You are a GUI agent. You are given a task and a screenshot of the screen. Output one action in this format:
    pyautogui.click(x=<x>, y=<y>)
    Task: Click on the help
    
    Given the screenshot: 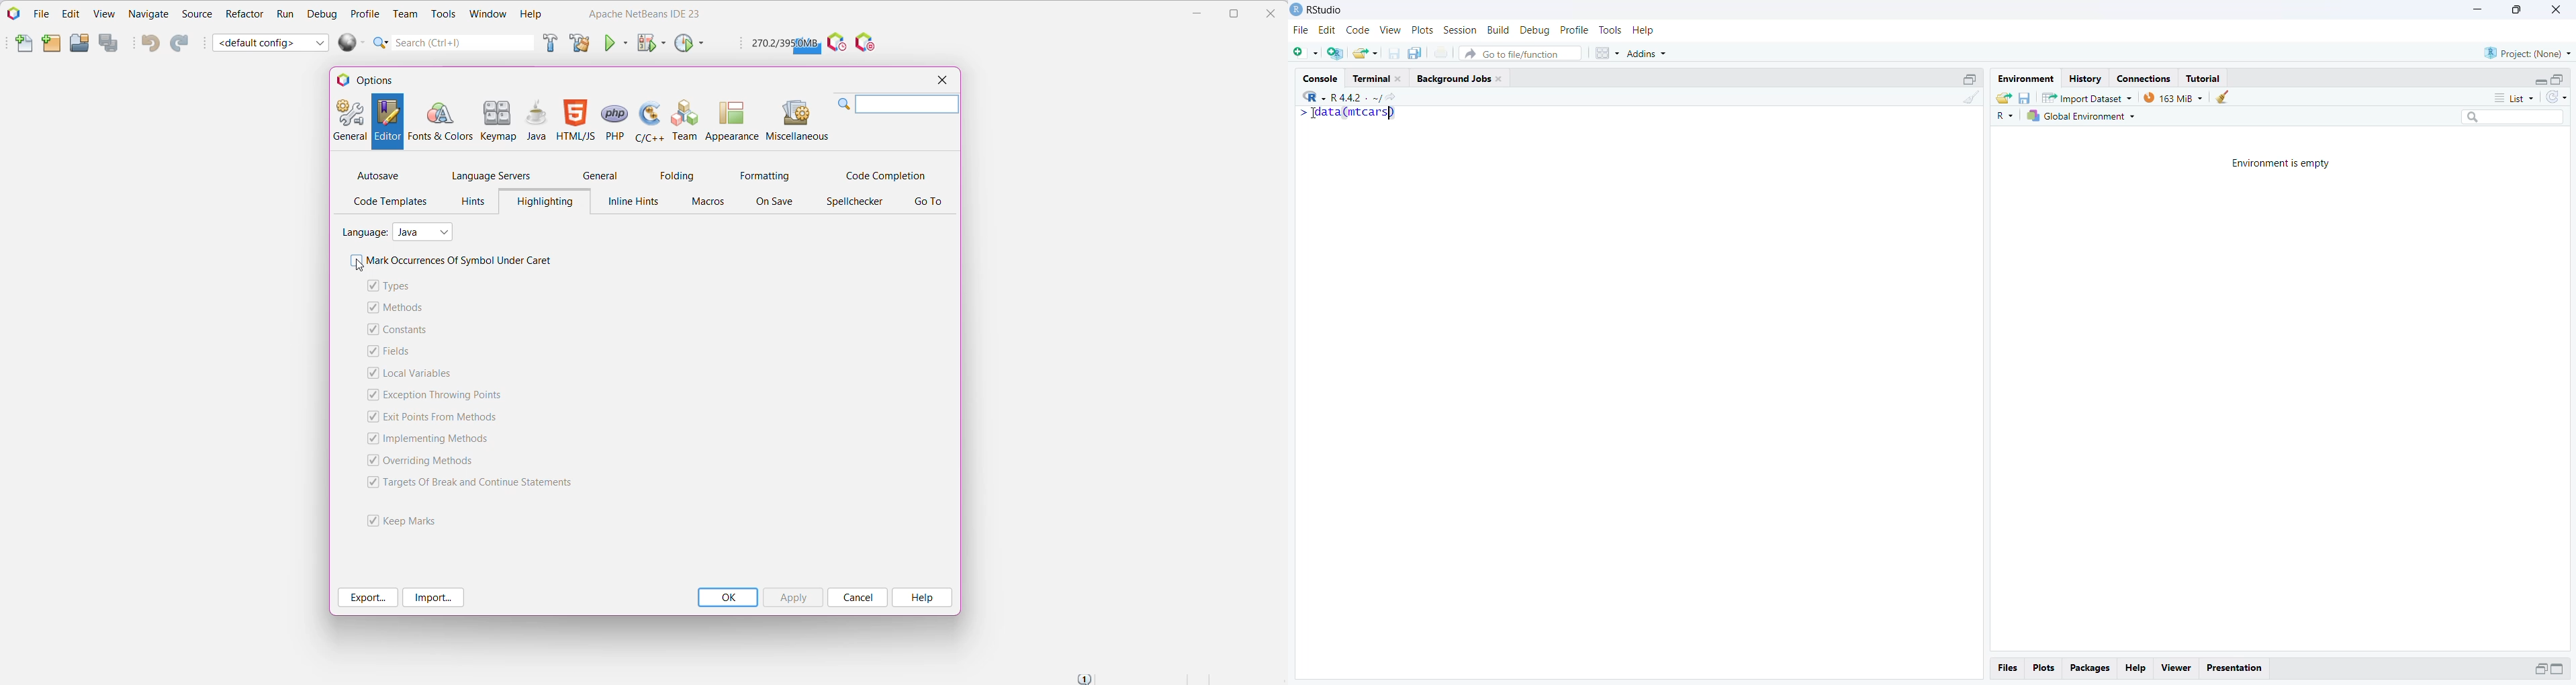 What is the action you would take?
    pyautogui.click(x=1643, y=30)
    